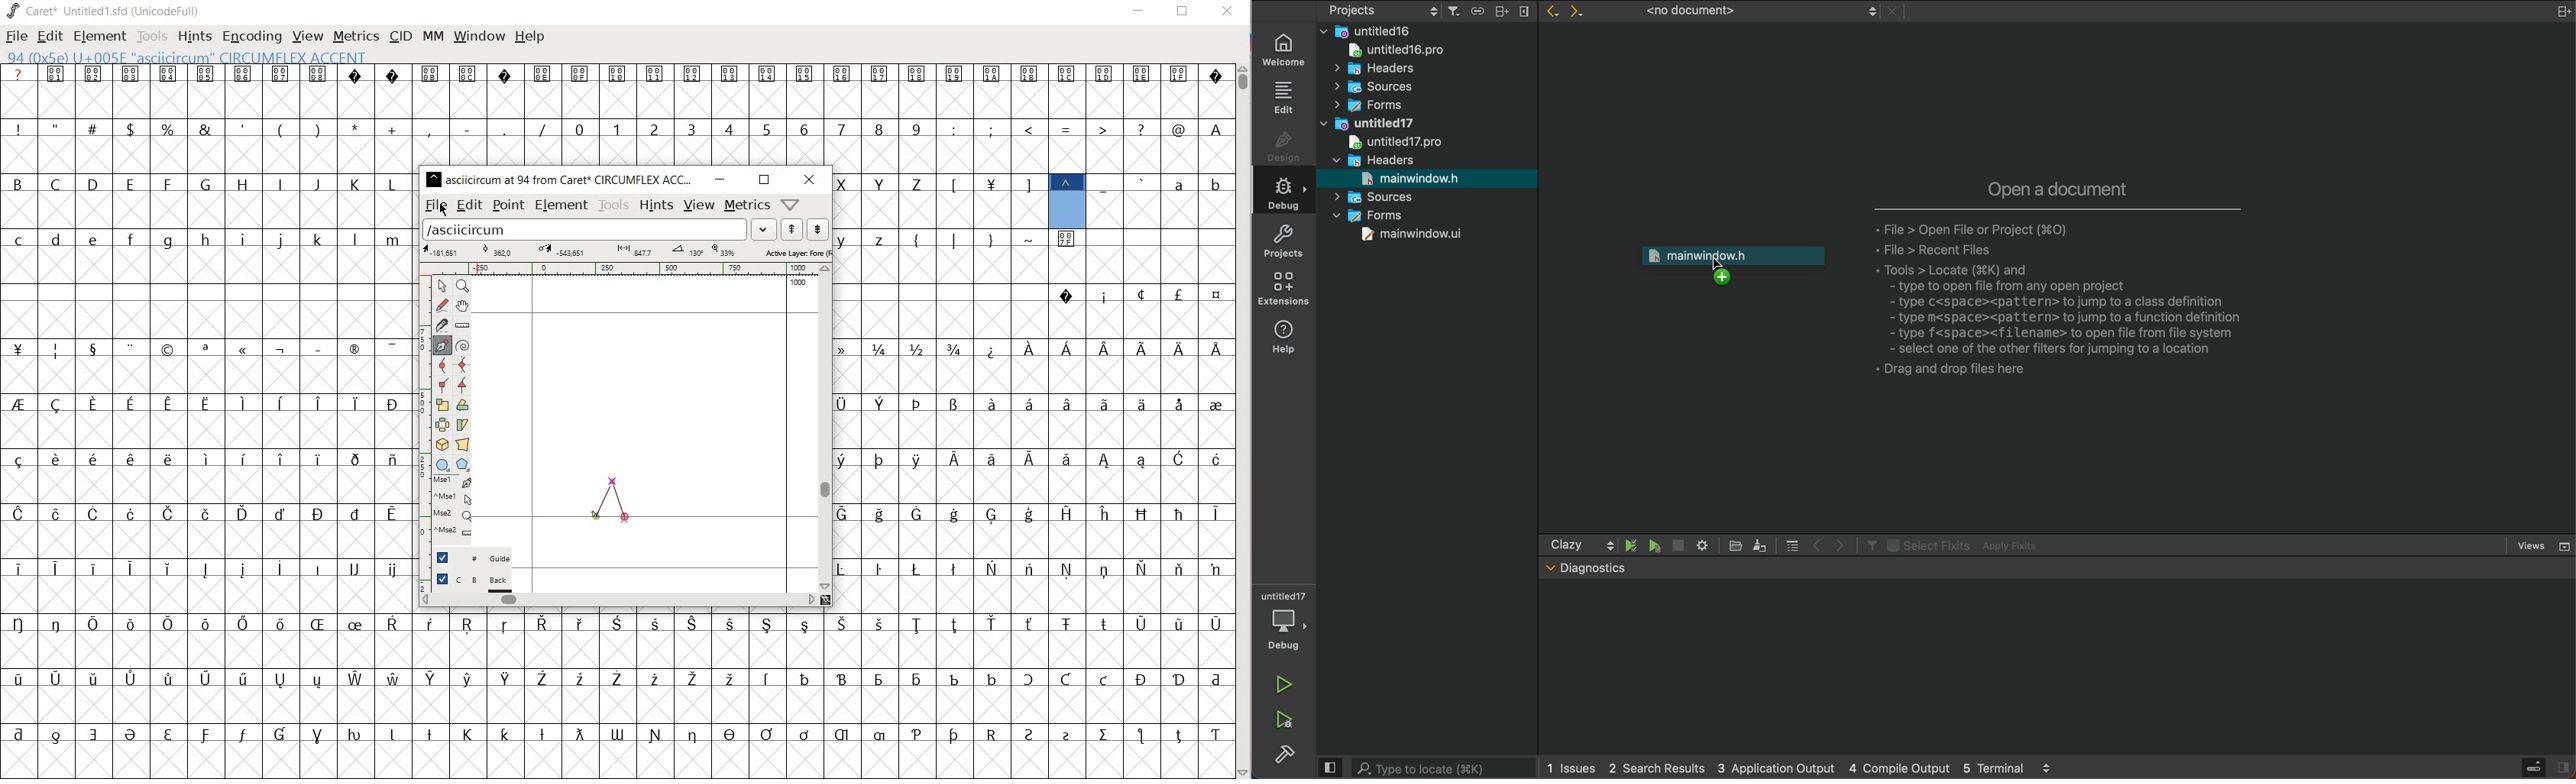  I want to click on untitled16.pro, so click(1391, 49).